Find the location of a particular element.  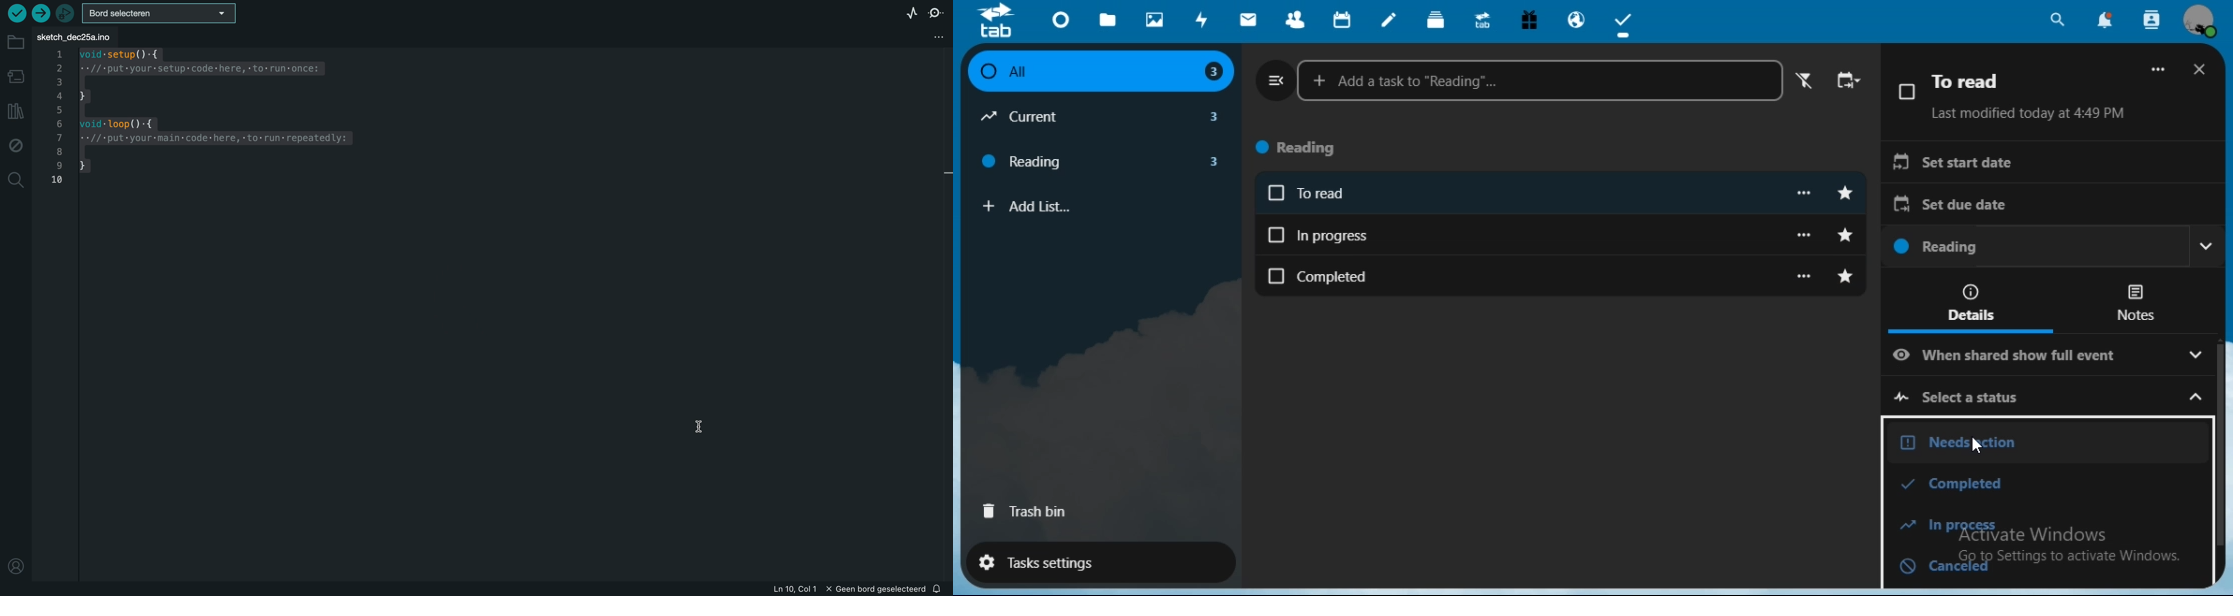

contacts is located at coordinates (1292, 20).